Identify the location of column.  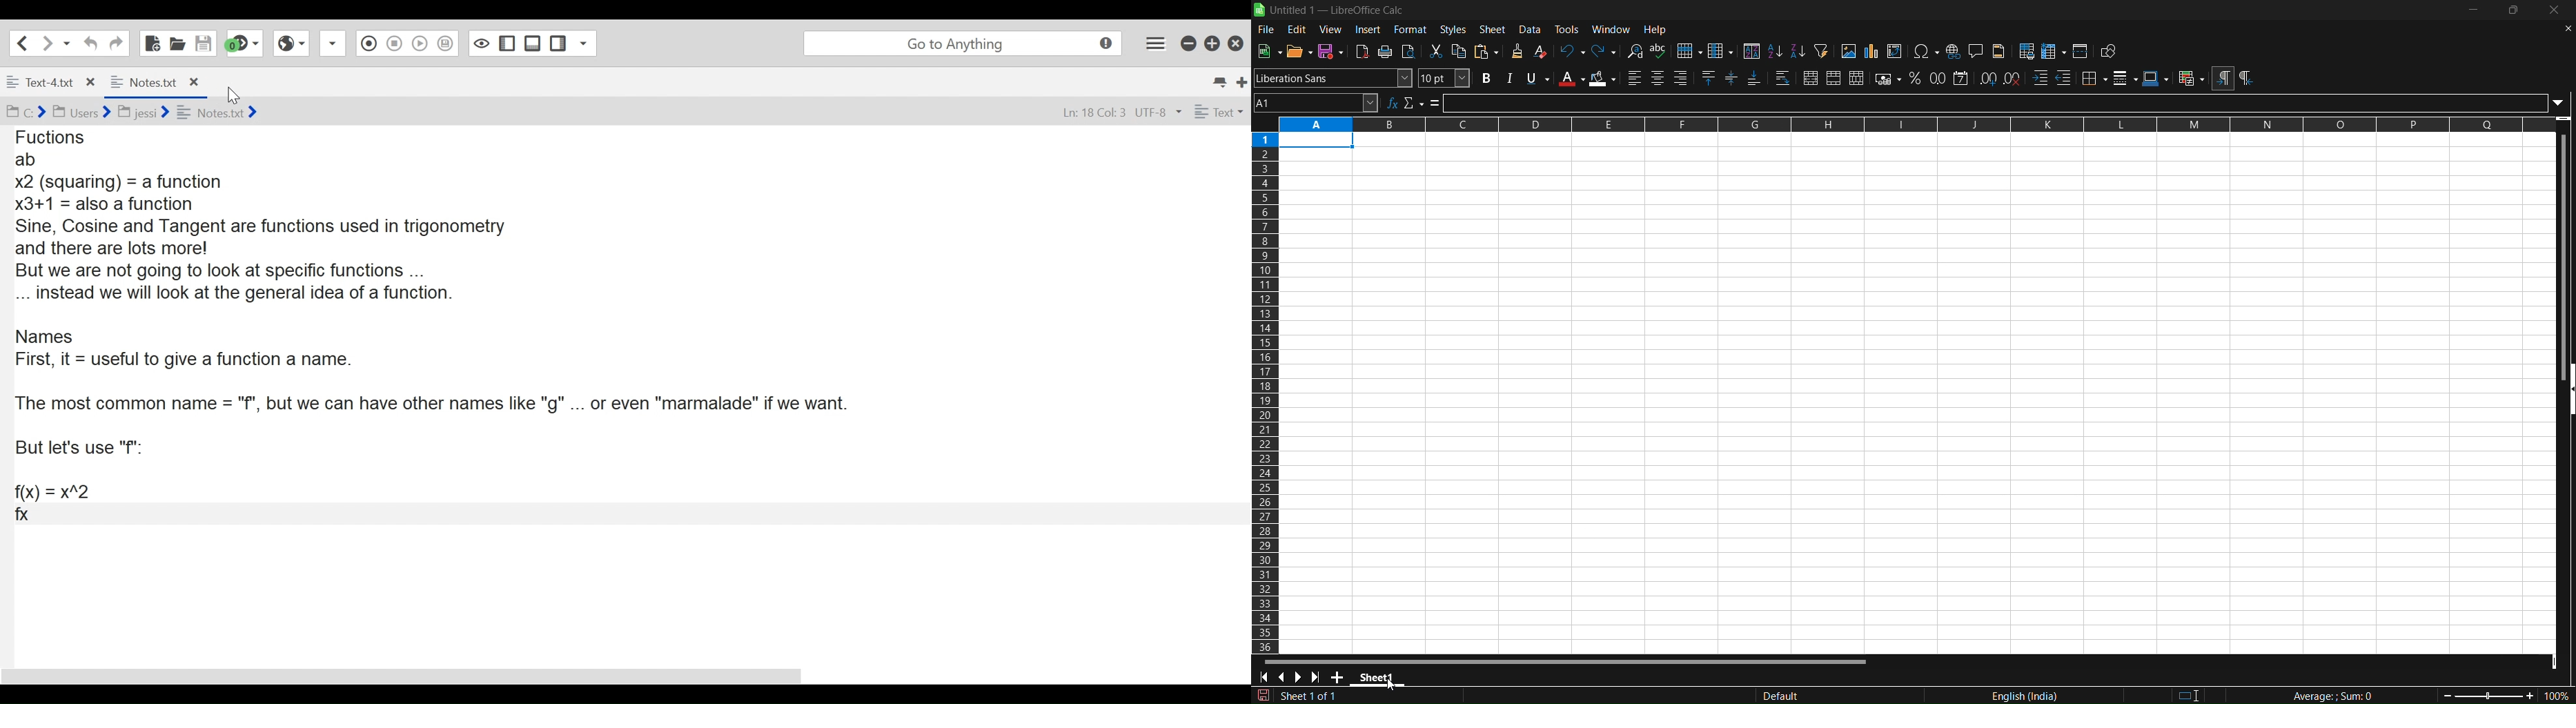
(1722, 50).